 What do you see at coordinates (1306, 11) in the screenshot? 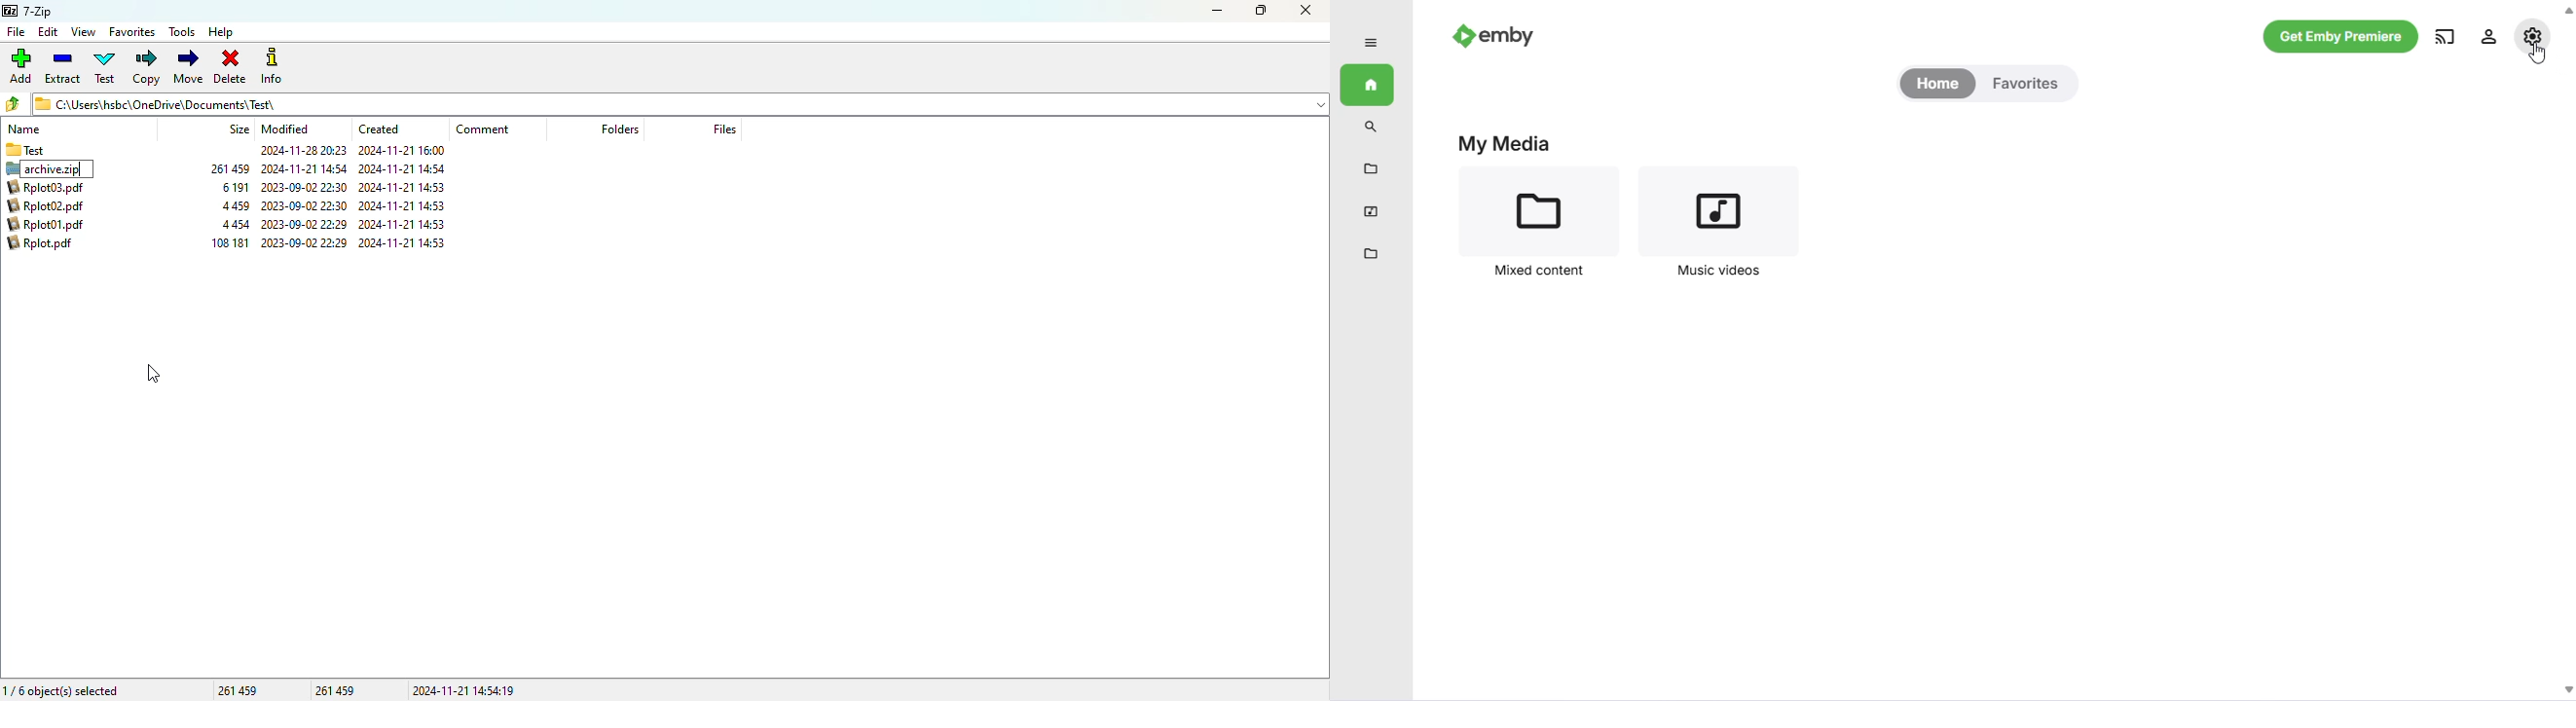
I see `close` at bounding box center [1306, 11].